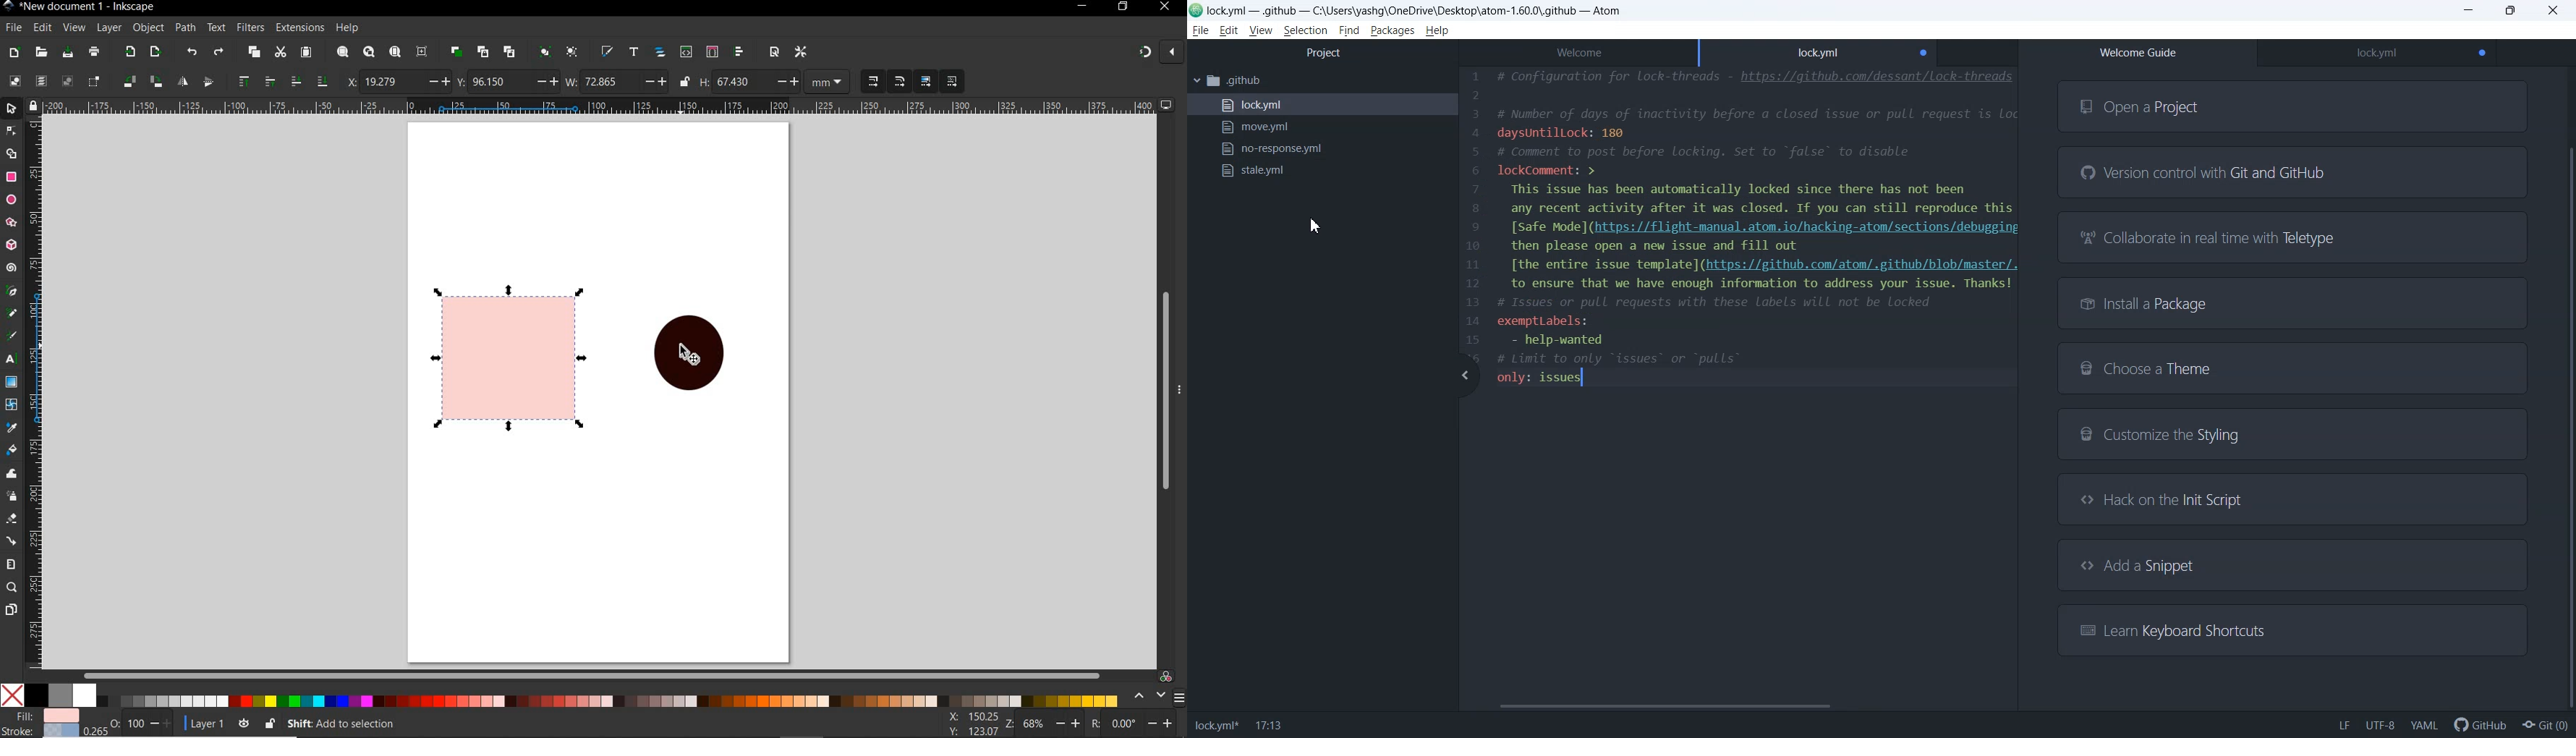 The image size is (2576, 756). What do you see at coordinates (1305, 31) in the screenshot?
I see `Selection` at bounding box center [1305, 31].